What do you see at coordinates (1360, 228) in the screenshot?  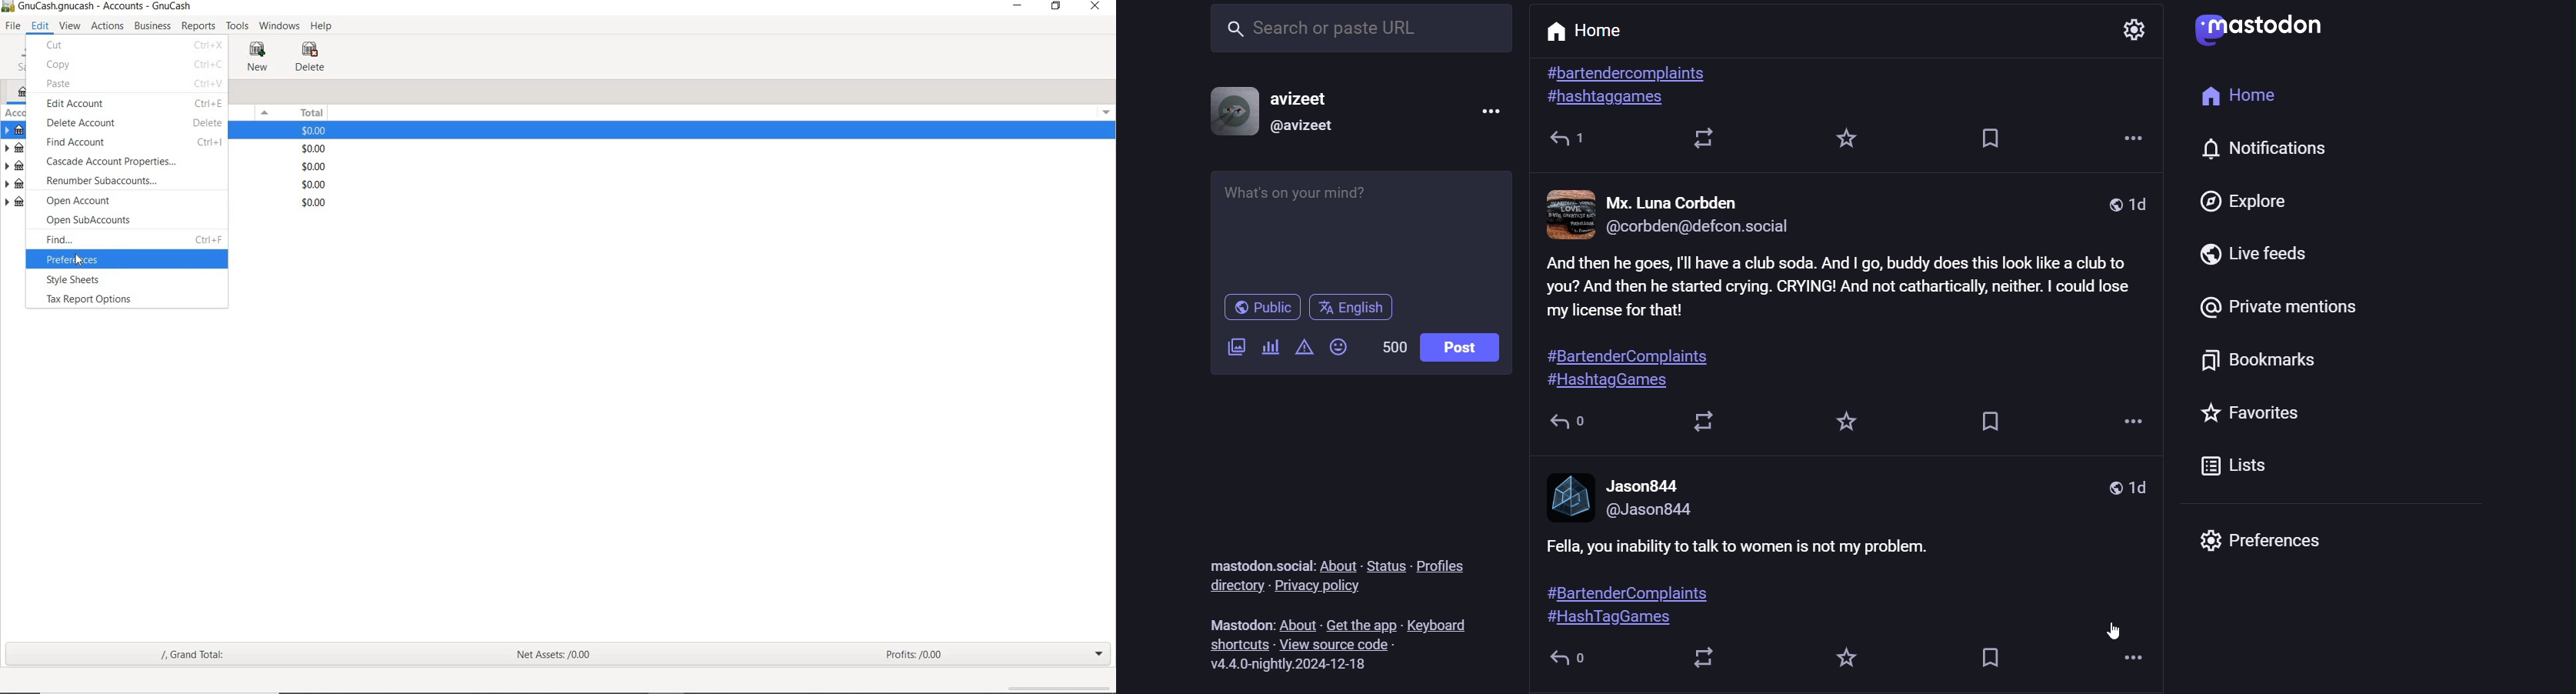 I see `whats on your mind` at bounding box center [1360, 228].